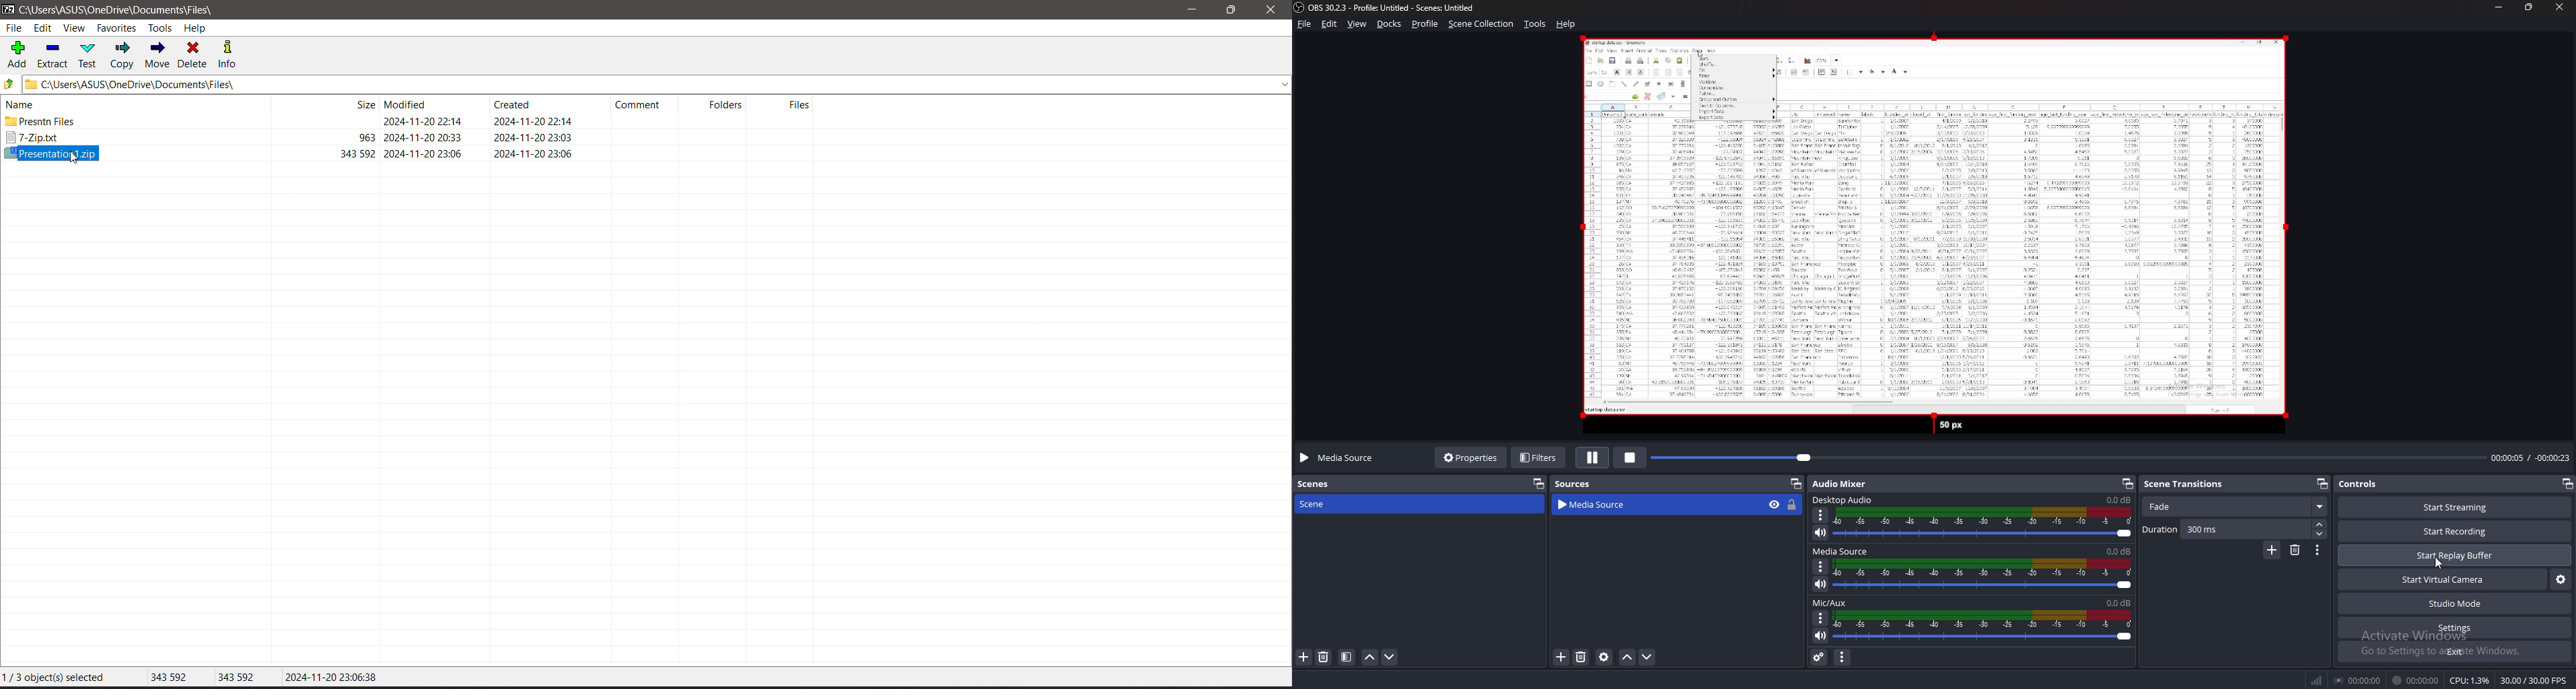  What do you see at coordinates (1928, 236) in the screenshot?
I see `media` at bounding box center [1928, 236].